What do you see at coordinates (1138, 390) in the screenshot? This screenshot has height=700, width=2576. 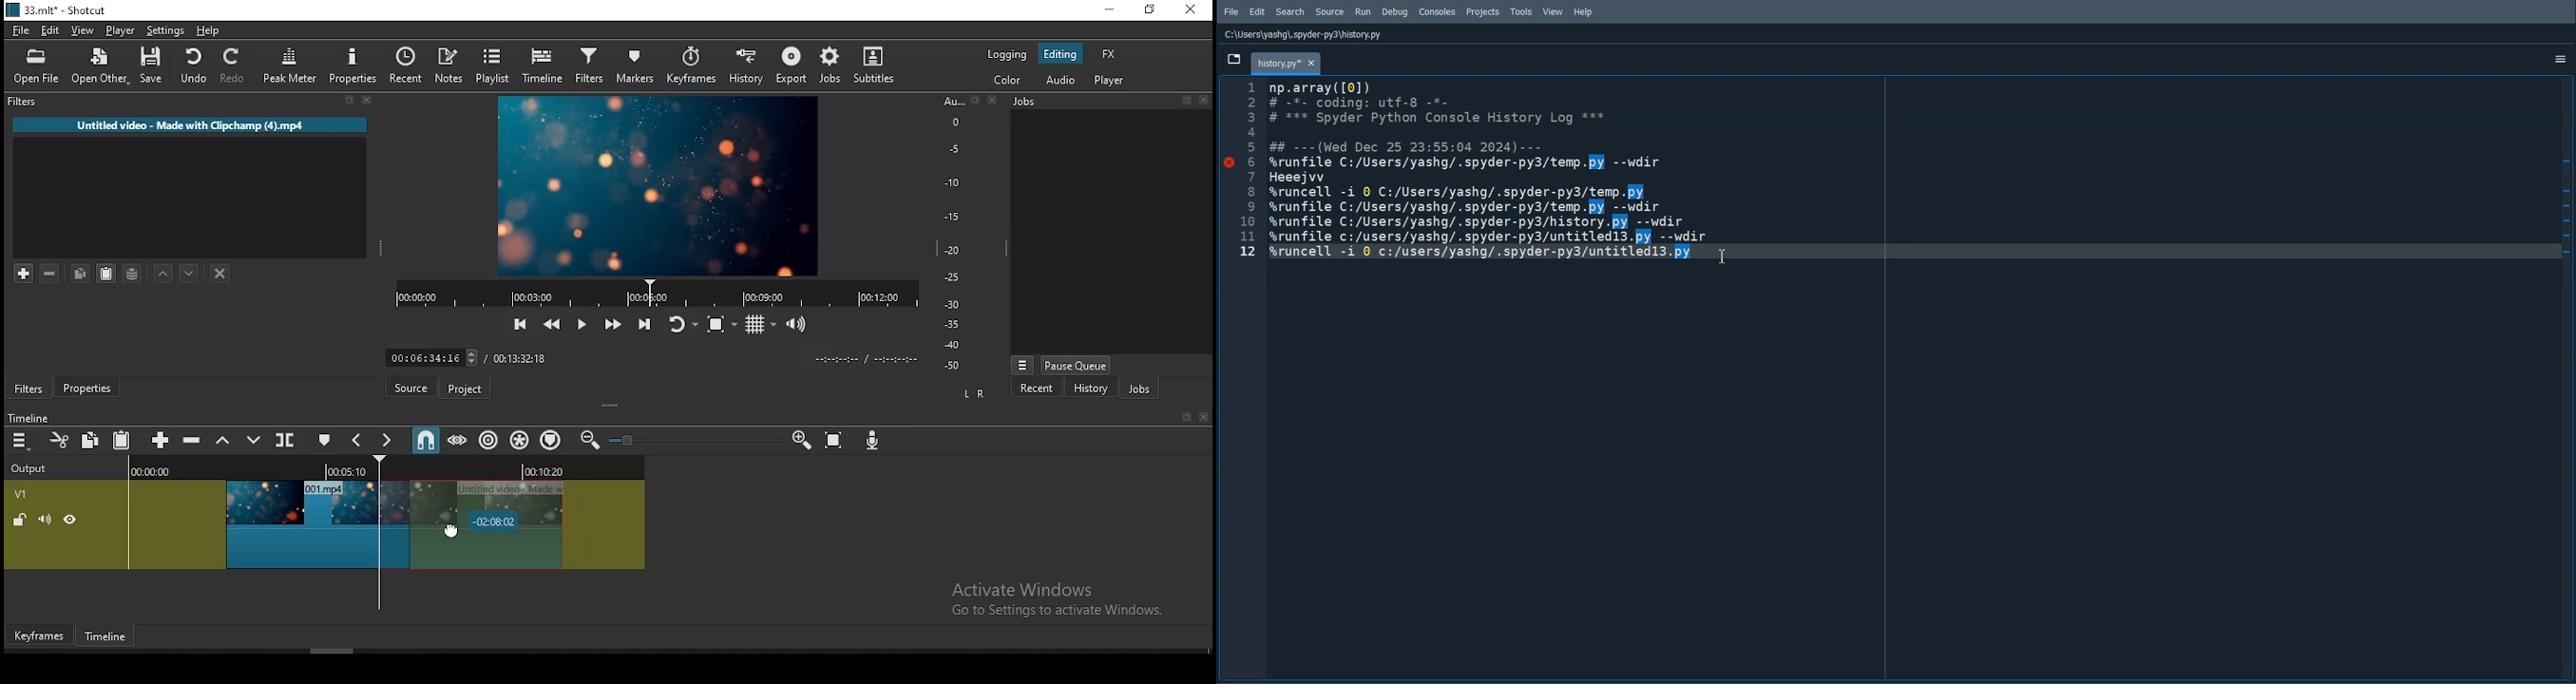 I see `jobs` at bounding box center [1138, 390].